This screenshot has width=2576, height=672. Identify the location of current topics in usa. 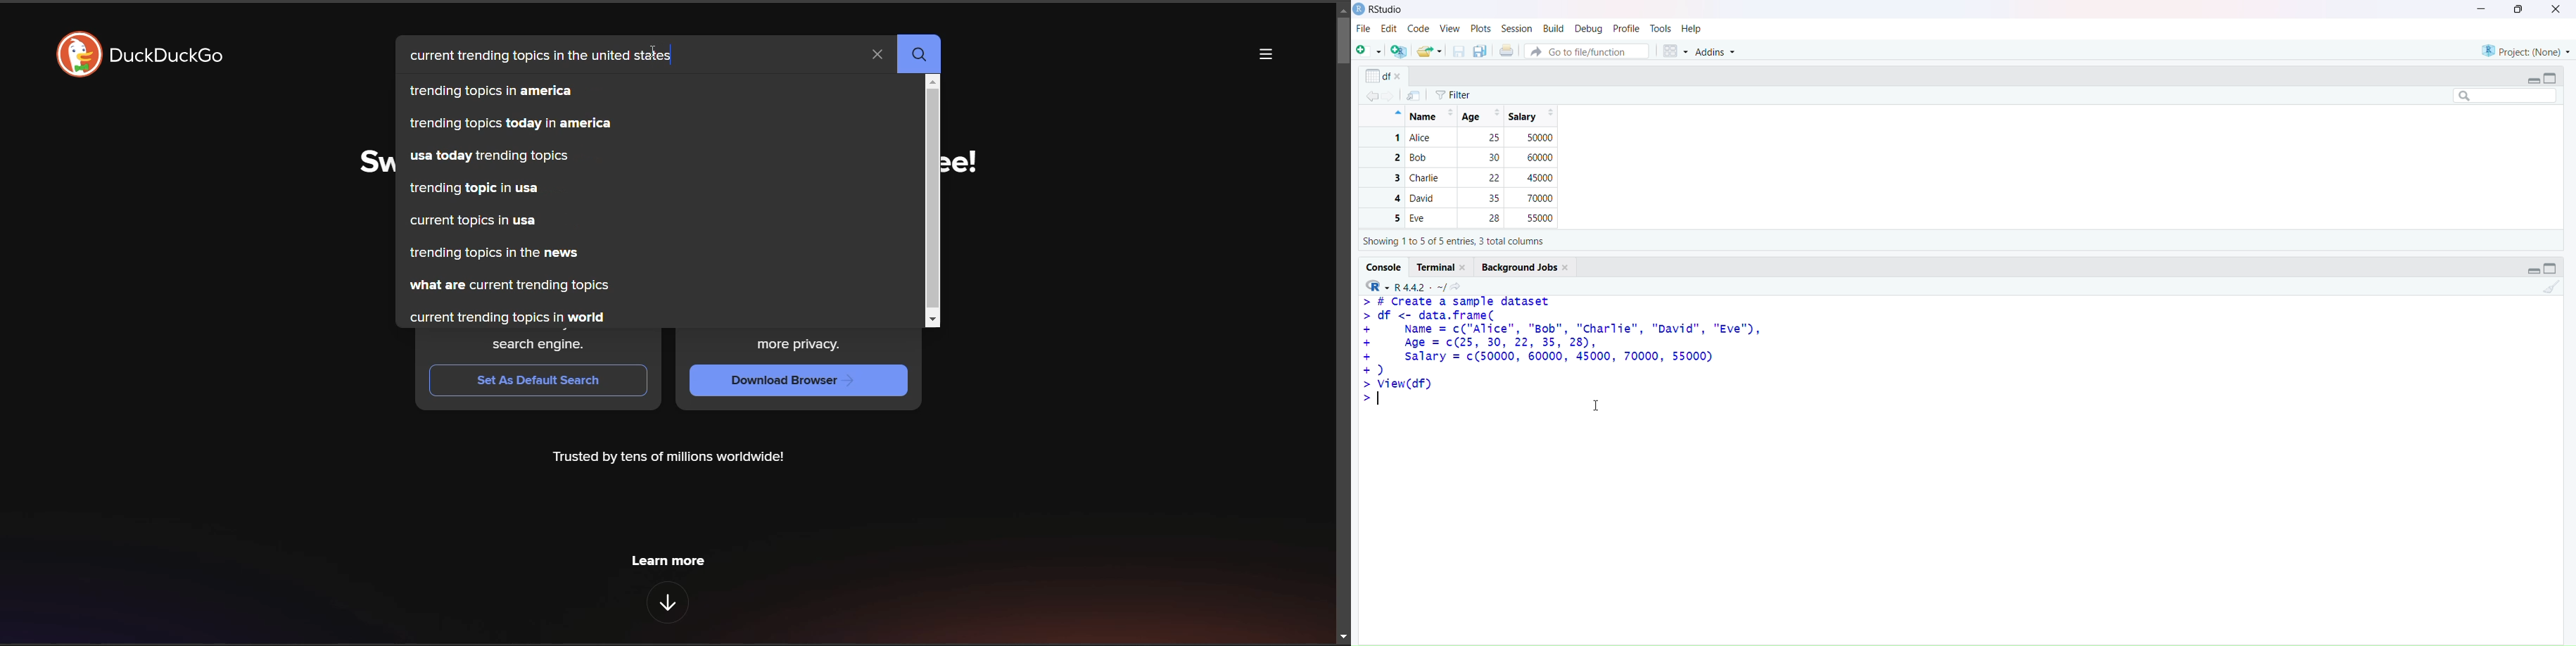
(478, 222).